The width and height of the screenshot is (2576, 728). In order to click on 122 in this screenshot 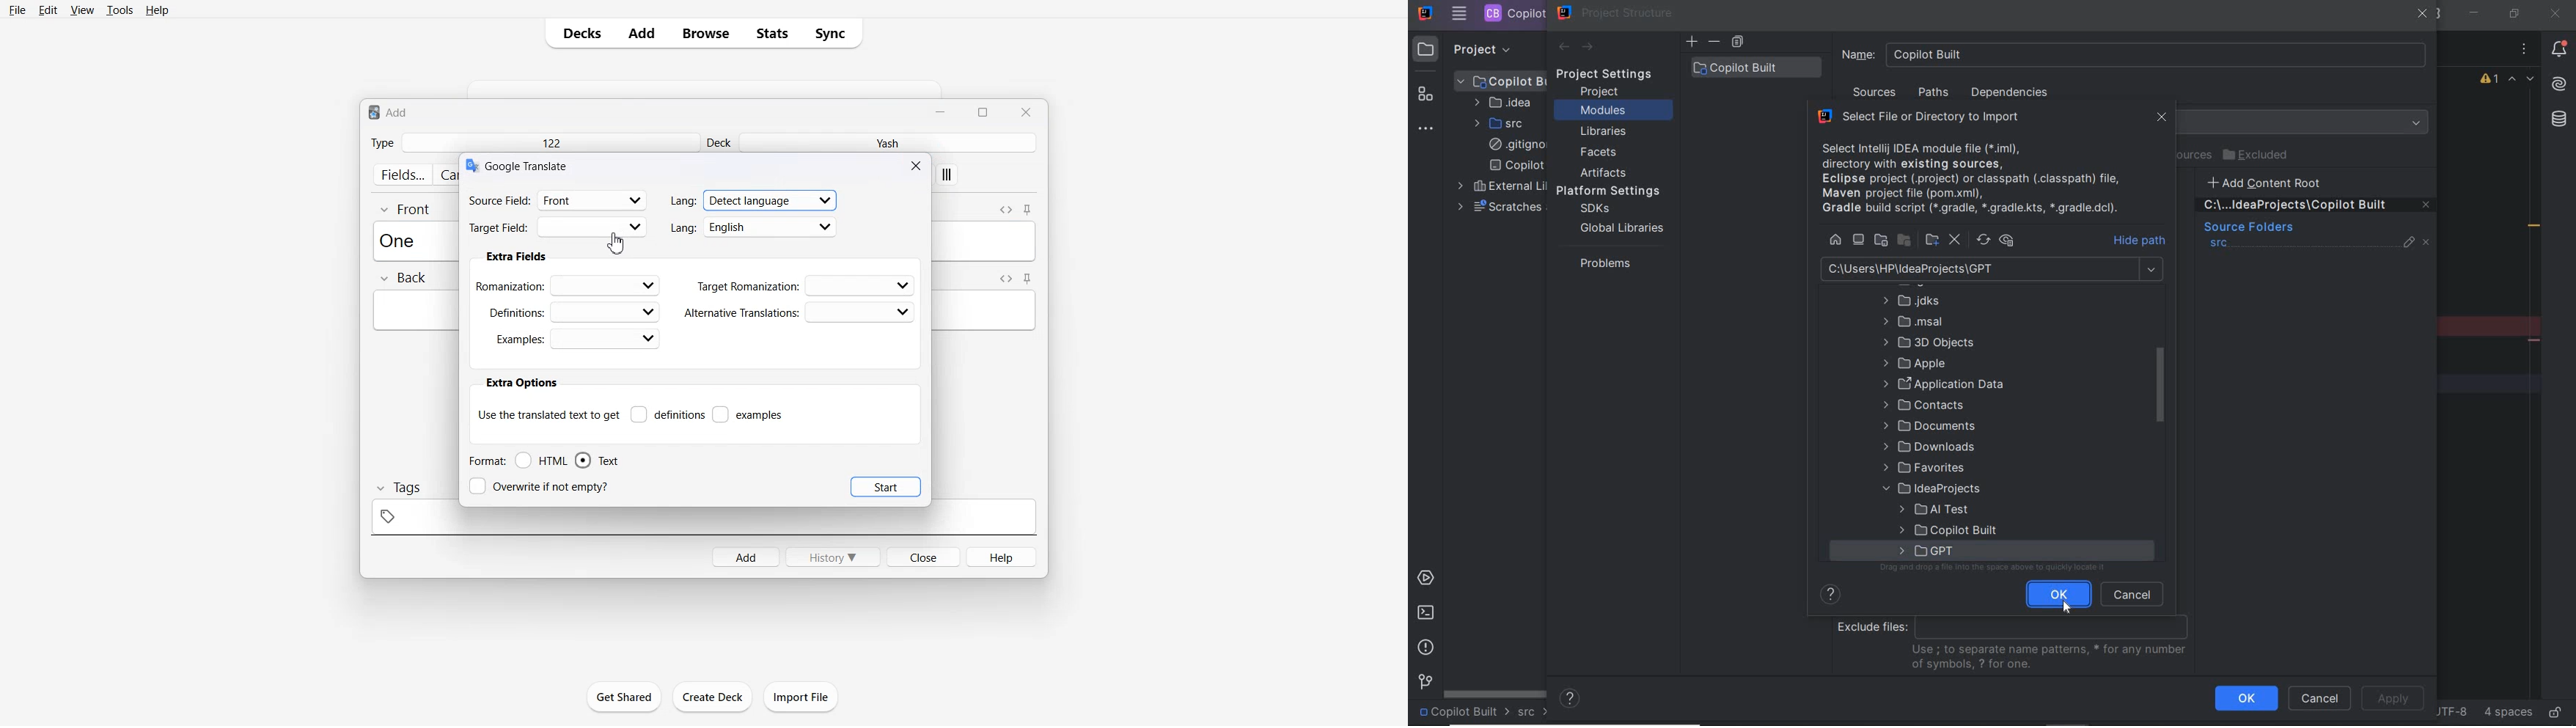, I will do `click(550, 142)`.